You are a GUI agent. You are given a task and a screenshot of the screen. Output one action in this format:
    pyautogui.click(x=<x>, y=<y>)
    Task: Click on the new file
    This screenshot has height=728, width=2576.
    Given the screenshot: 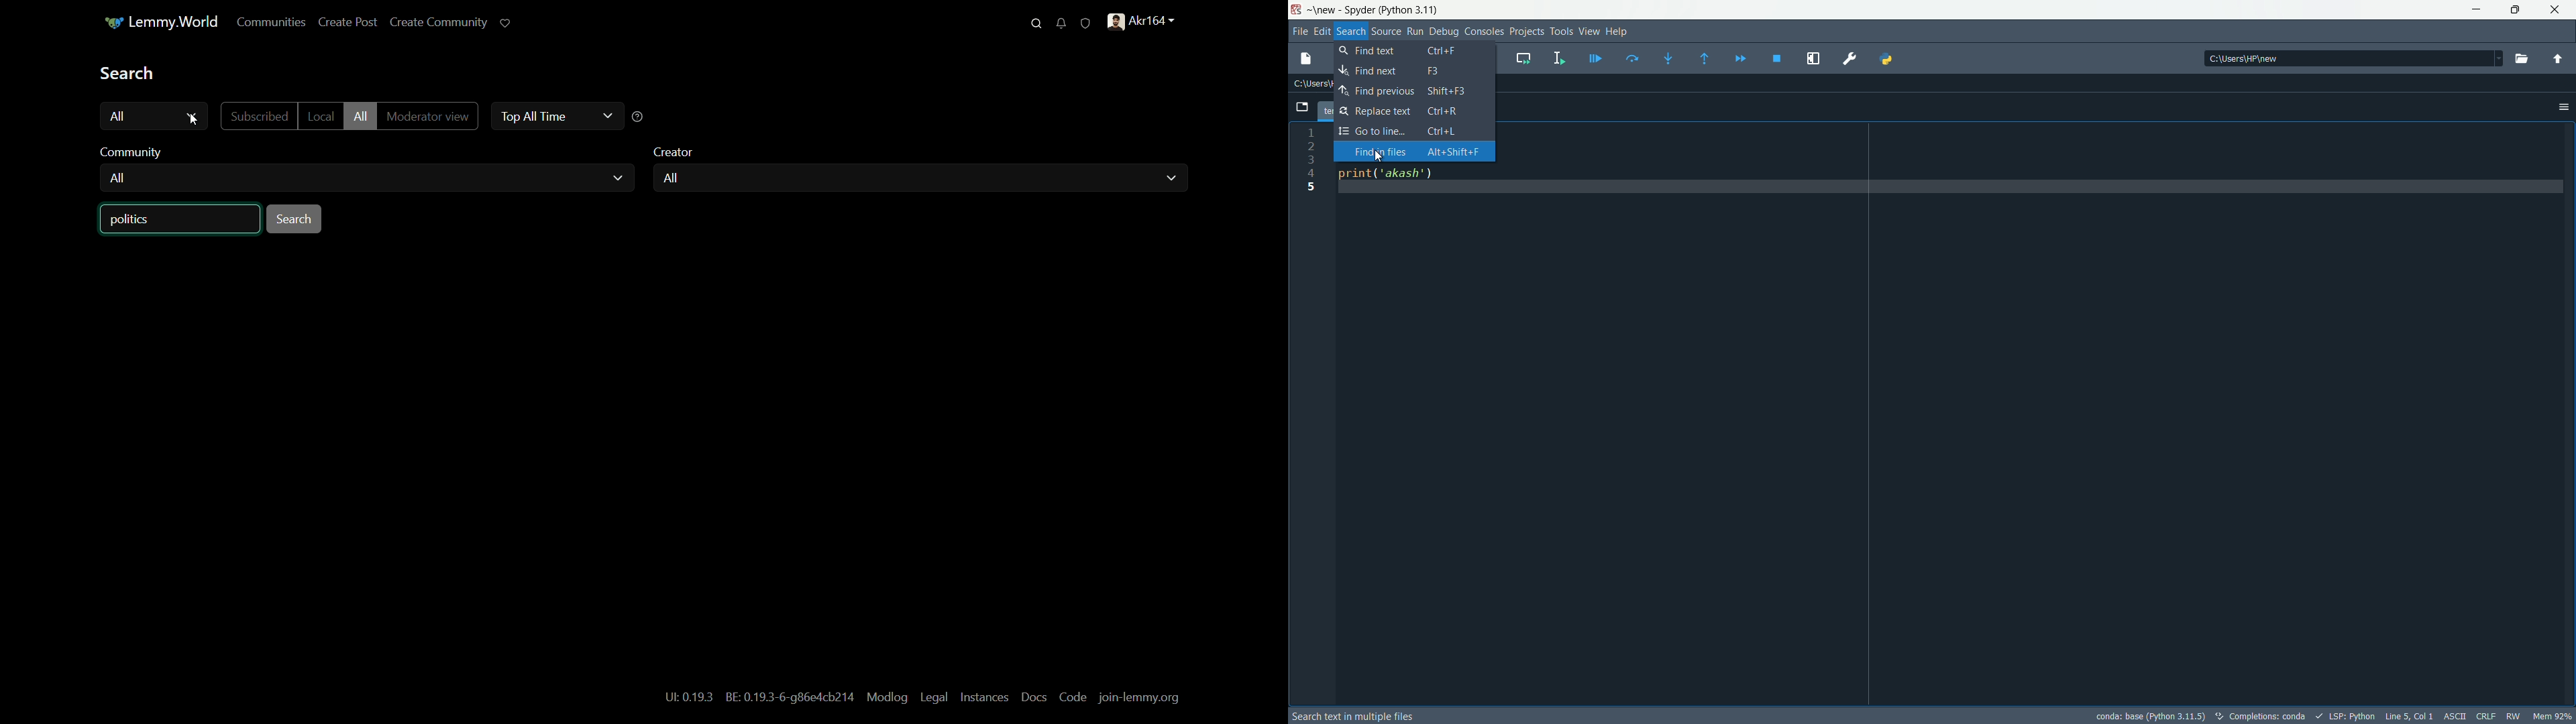 What is the action you would take?
    pyautogui.click(x=1305, y=59)
    